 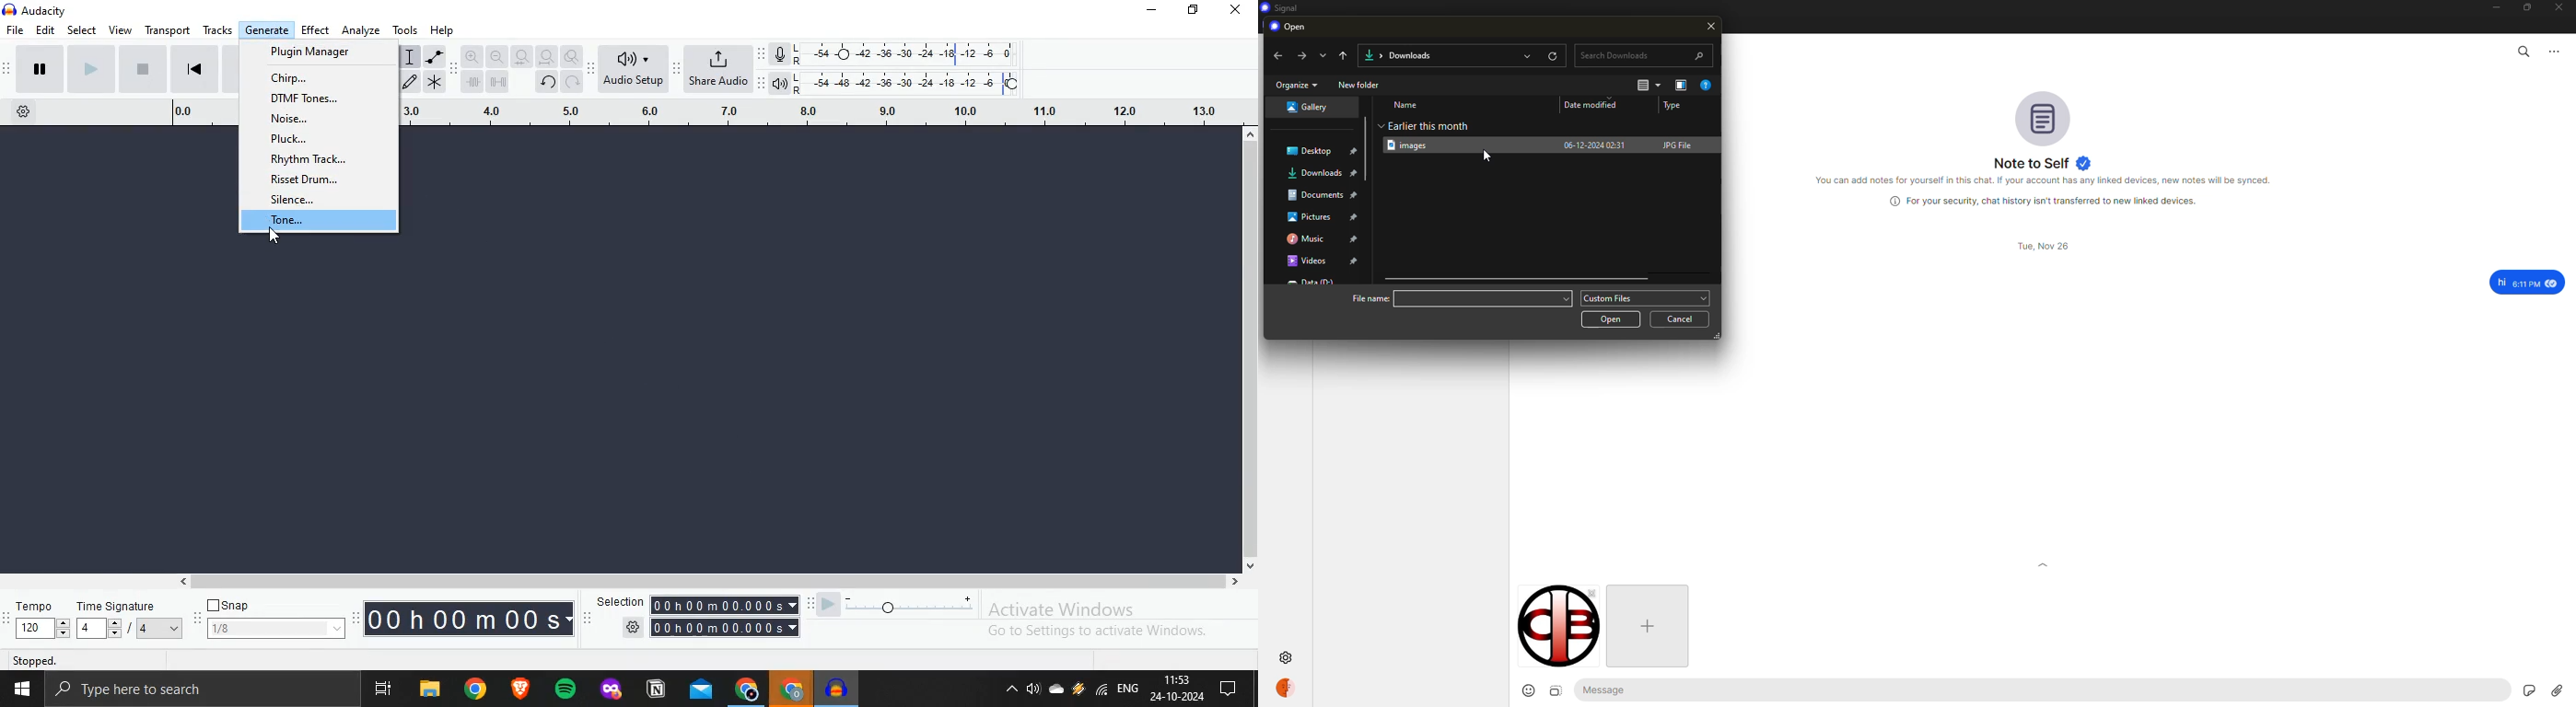 What do you see at coordinates (1355, 218) in the screenshot?
I see `pin` at bounding box center [1355, 218].